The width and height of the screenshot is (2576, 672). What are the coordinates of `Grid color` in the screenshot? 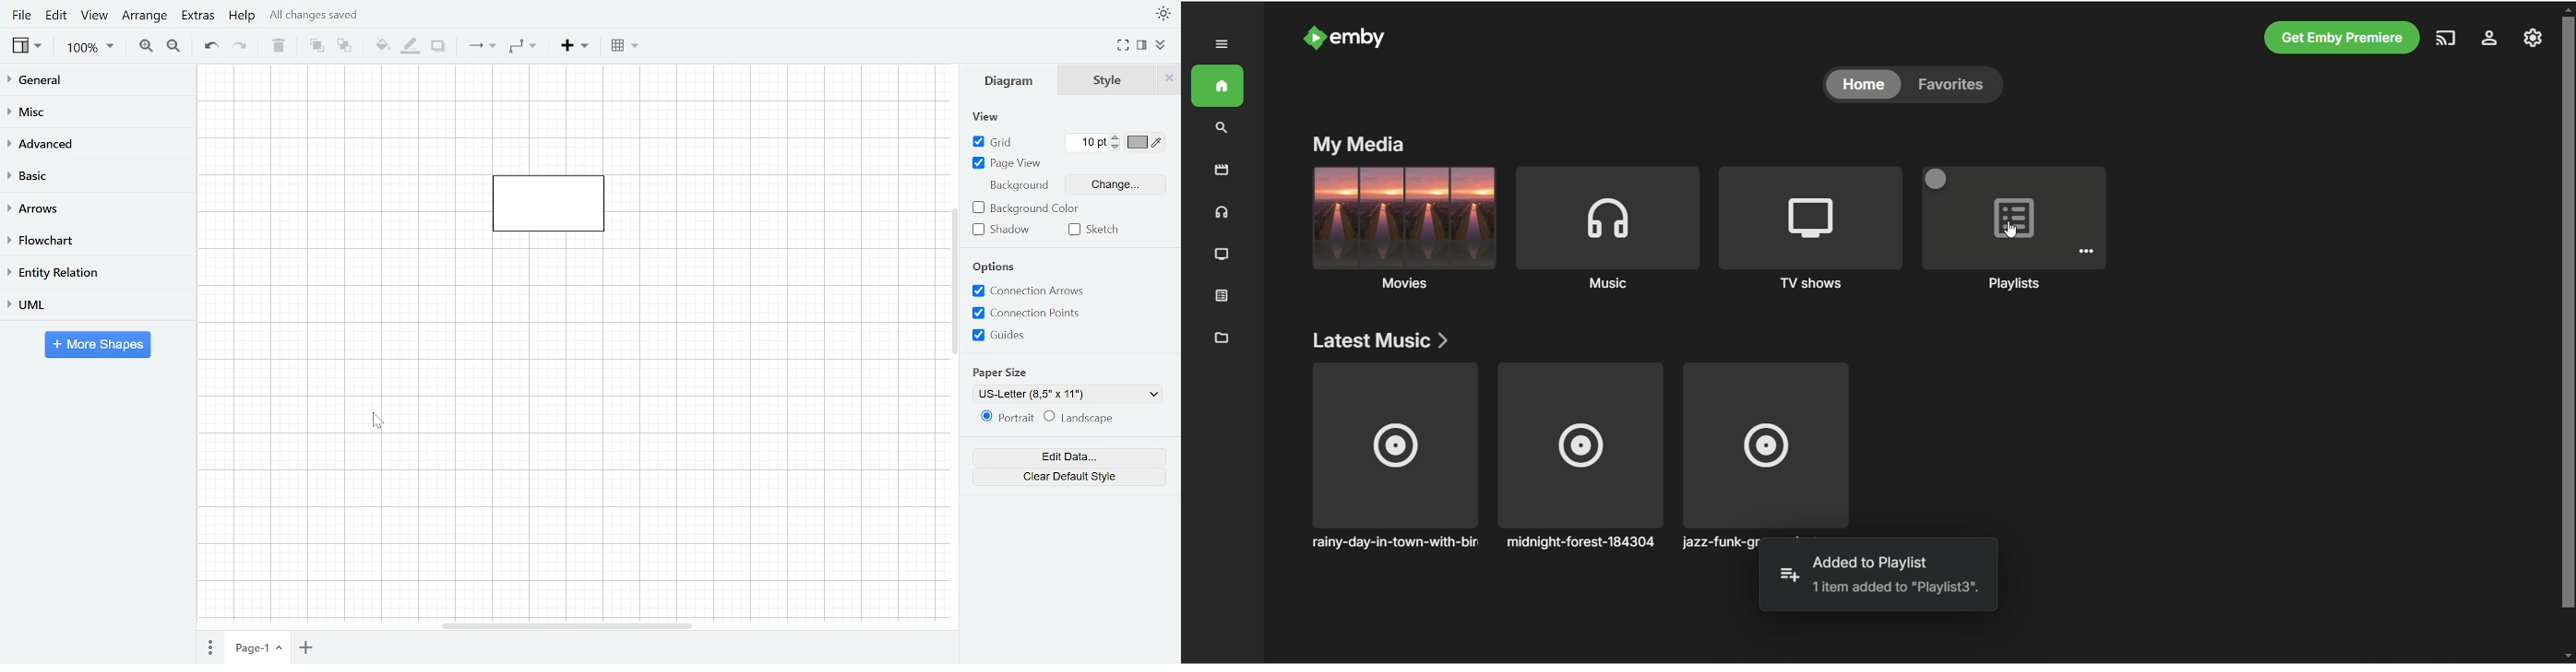 It's located at (1146, 143).